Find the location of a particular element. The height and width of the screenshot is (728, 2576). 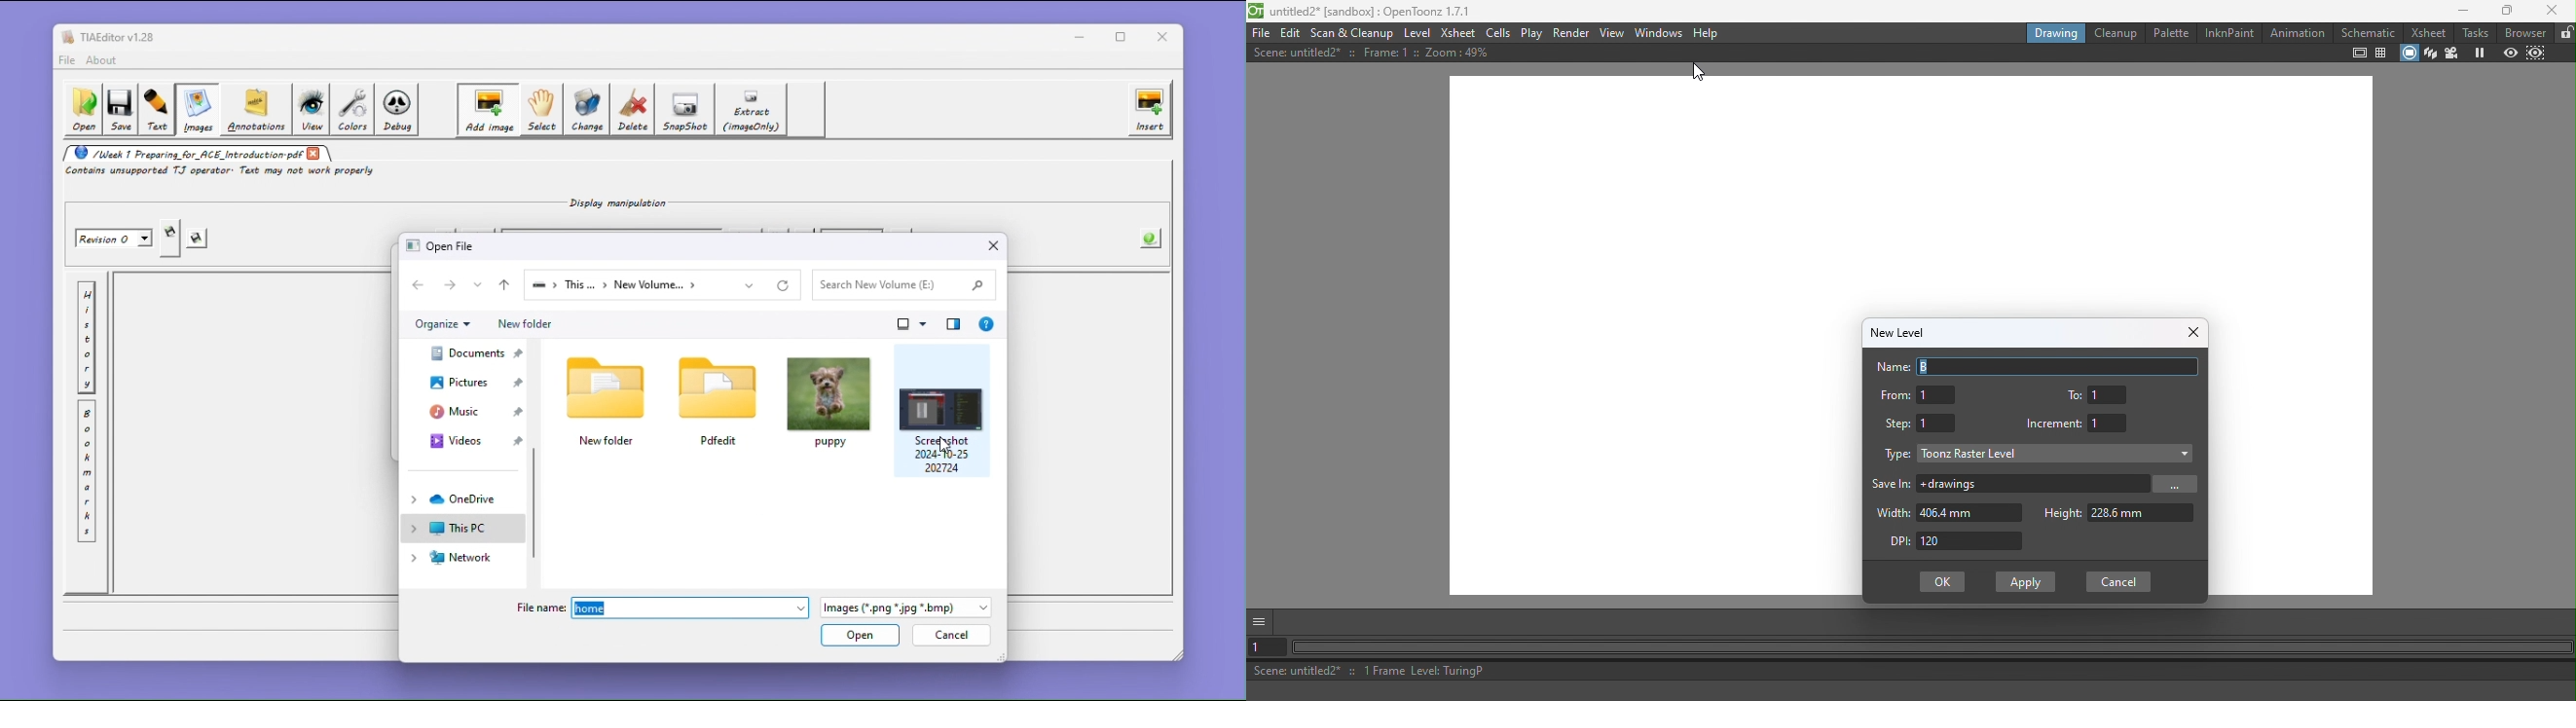

Increment is located at coordinates (2054, 423).